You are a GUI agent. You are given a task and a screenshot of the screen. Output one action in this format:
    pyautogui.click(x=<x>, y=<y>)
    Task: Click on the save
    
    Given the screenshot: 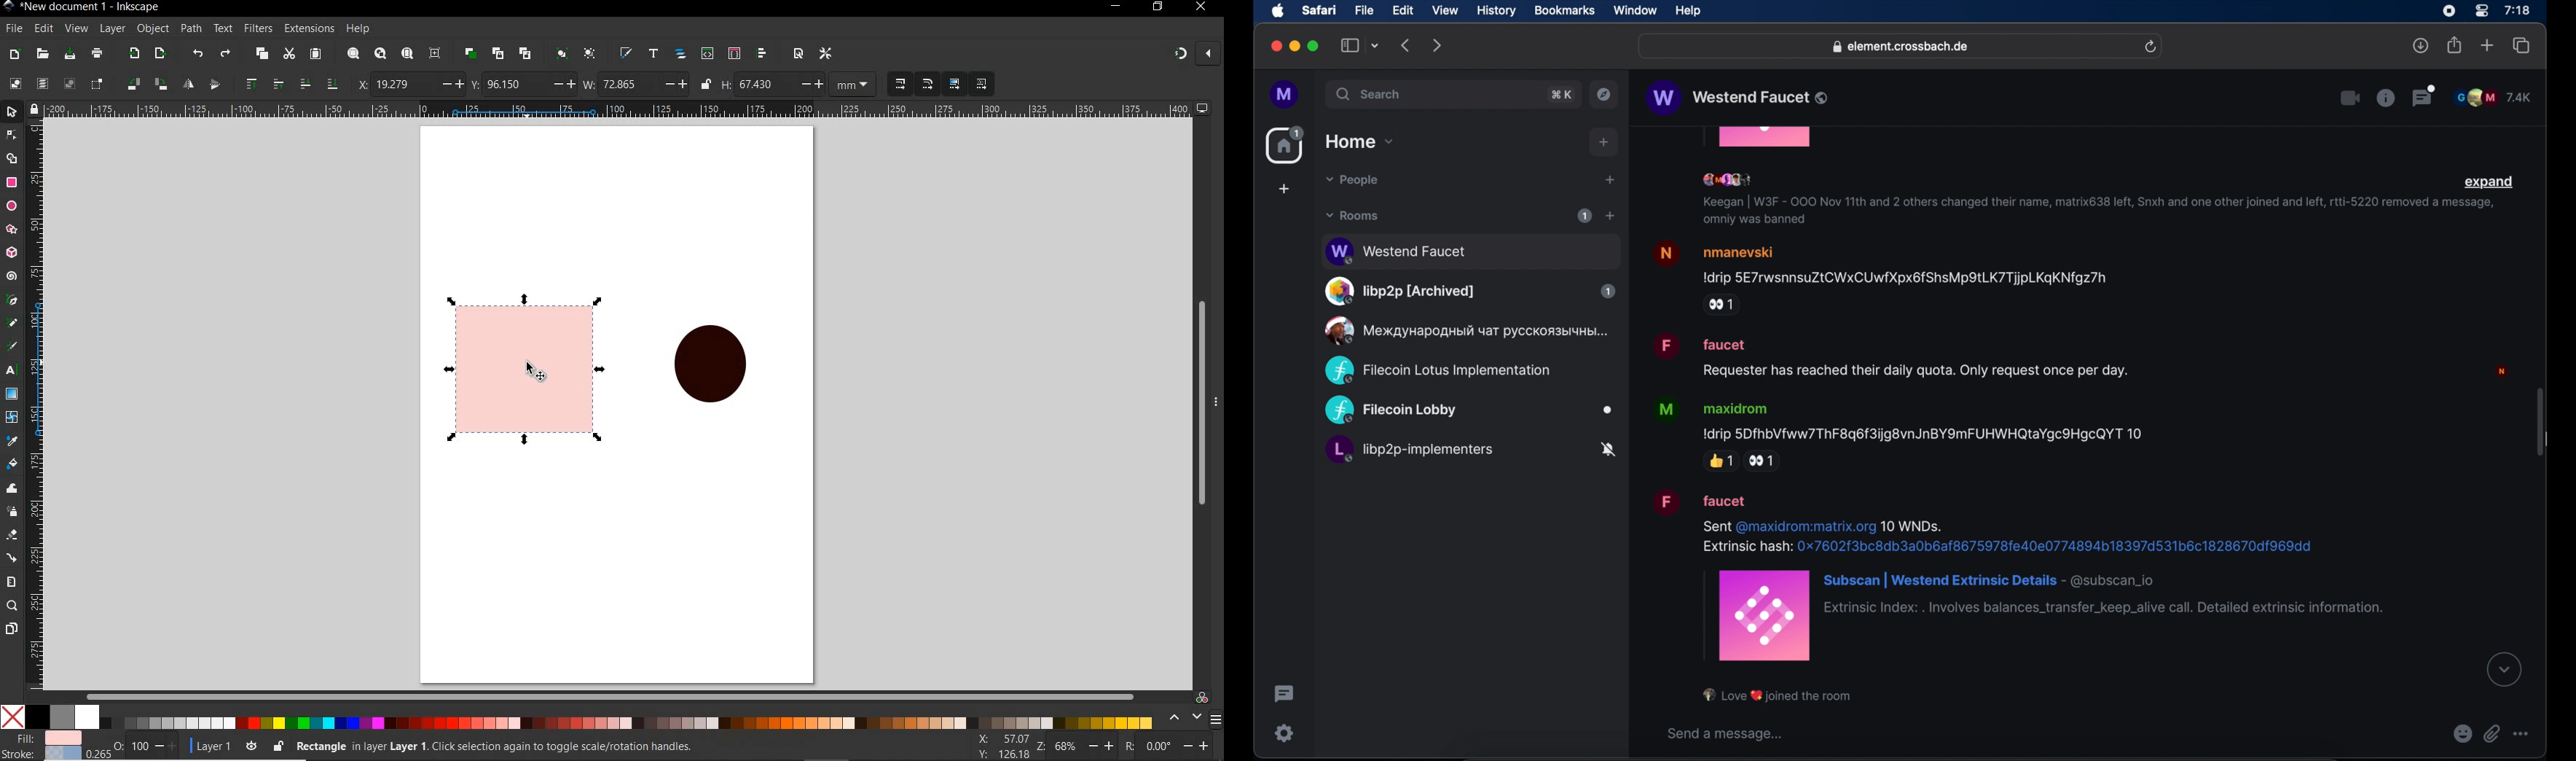 What is the action you would take?
    pyautogui.click(x=70, y=53)
    